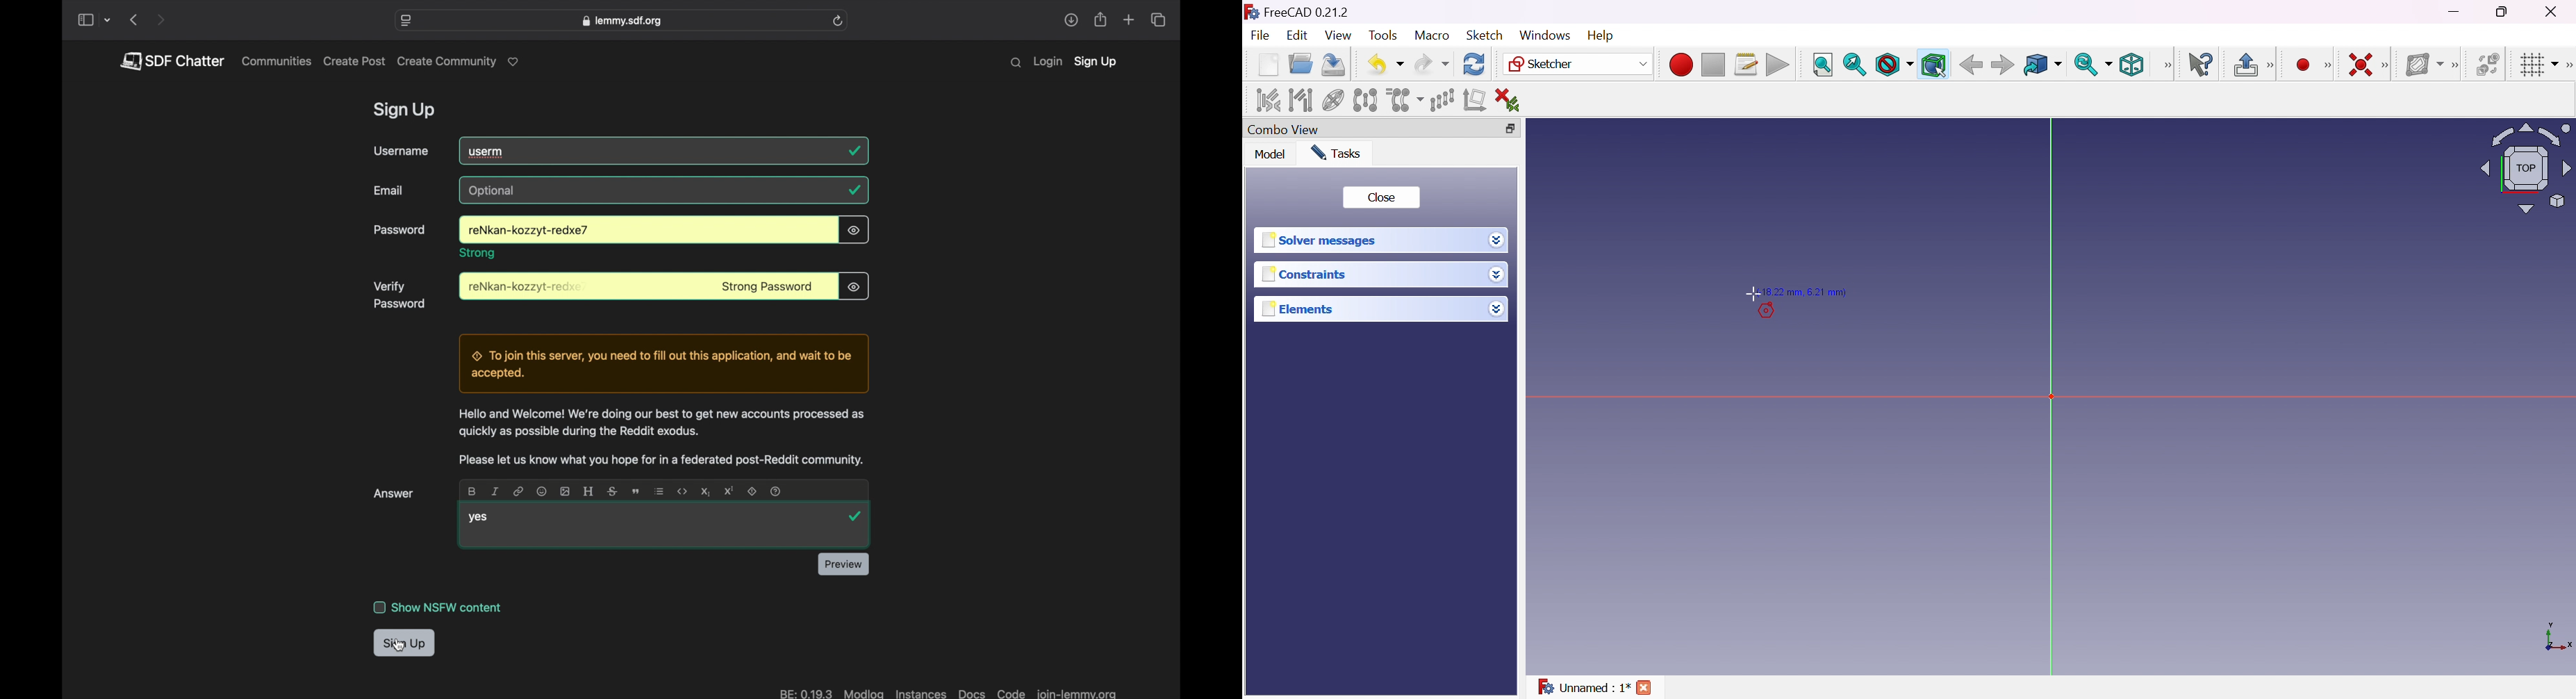  What do you see at coordinates (1489, 35) in the screenshot?
I see `Sketch` at bounding box center [1489, 35].